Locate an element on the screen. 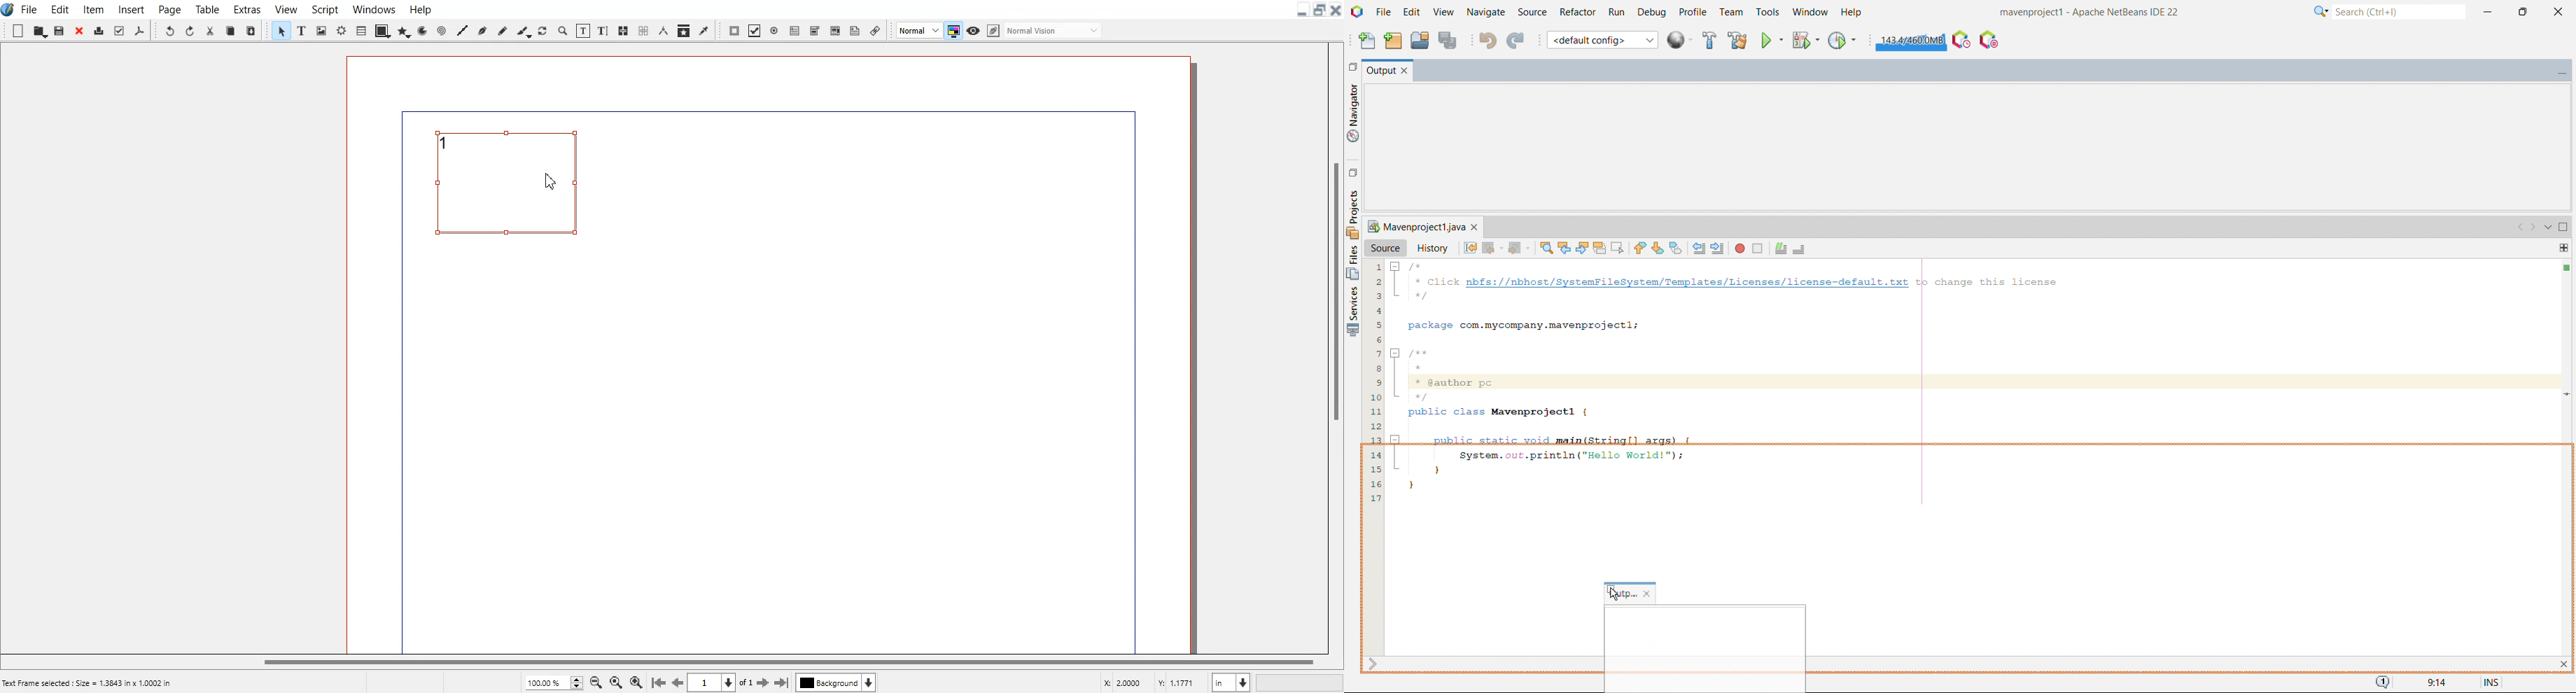 The height and width of the screenshot is (700, 2576). Edit in preview mode is located at coordinates (1045, 29).